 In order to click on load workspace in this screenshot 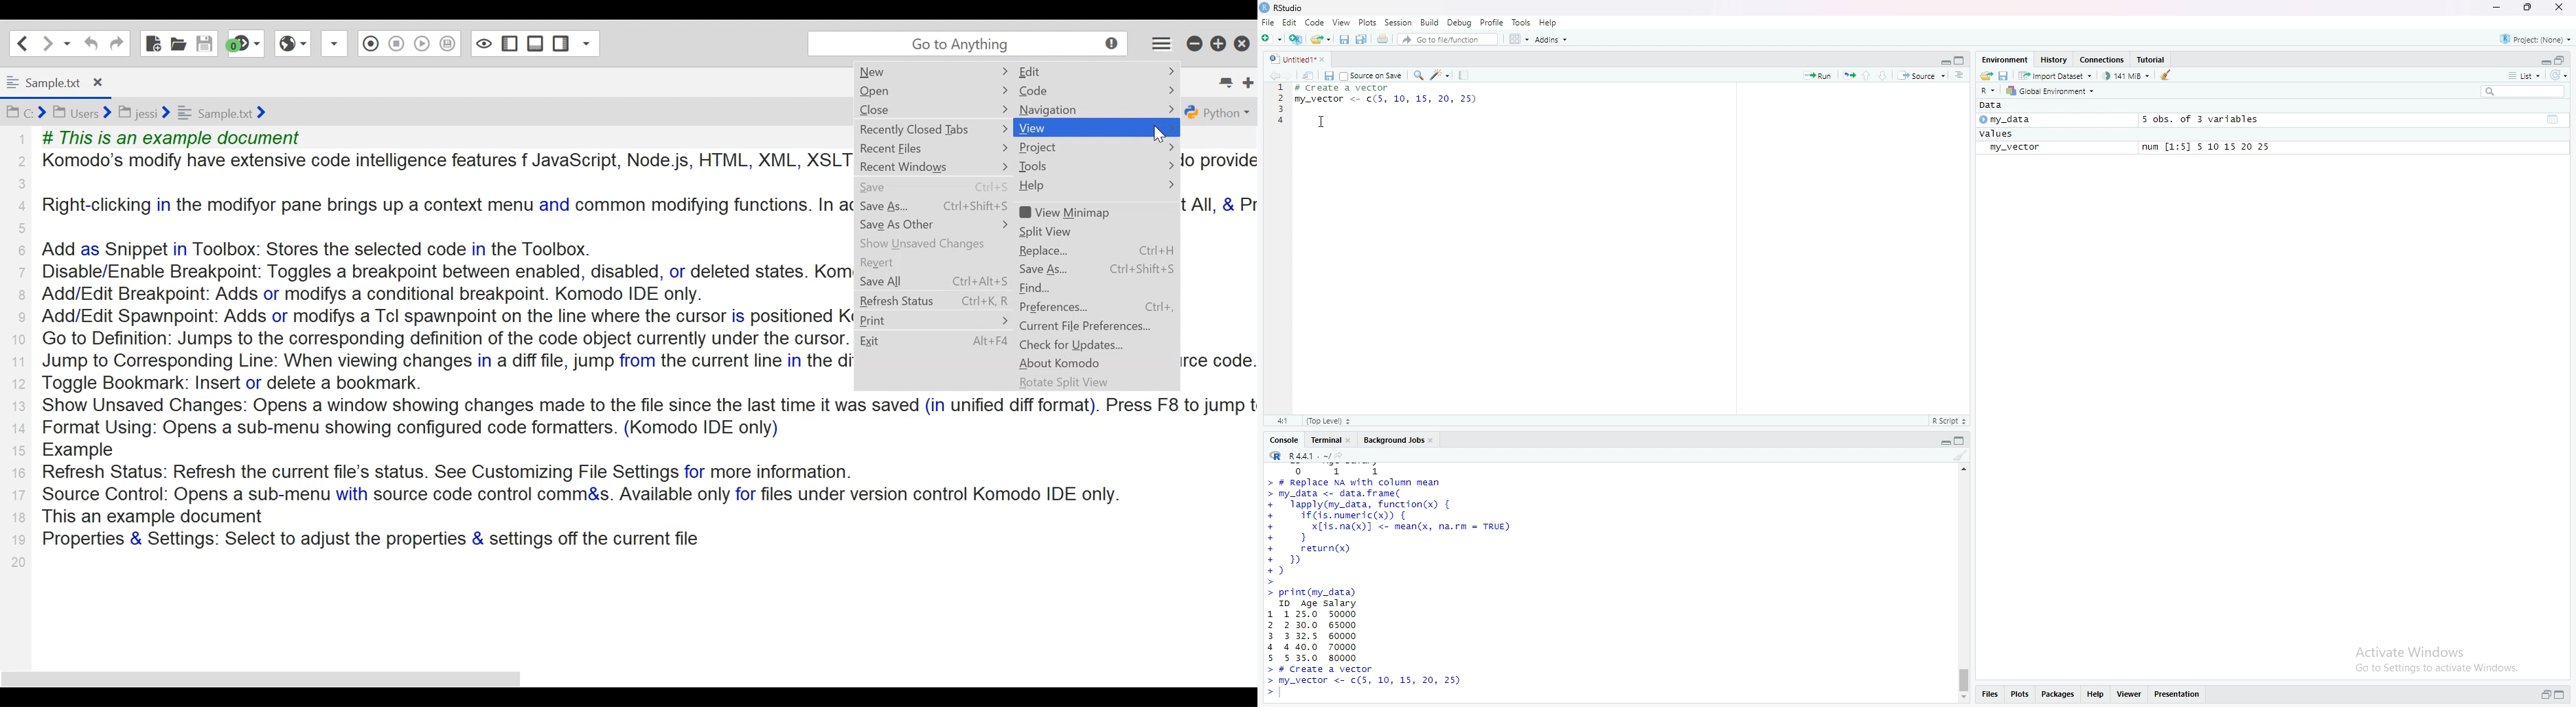, I will do `click(1986, 76)`.